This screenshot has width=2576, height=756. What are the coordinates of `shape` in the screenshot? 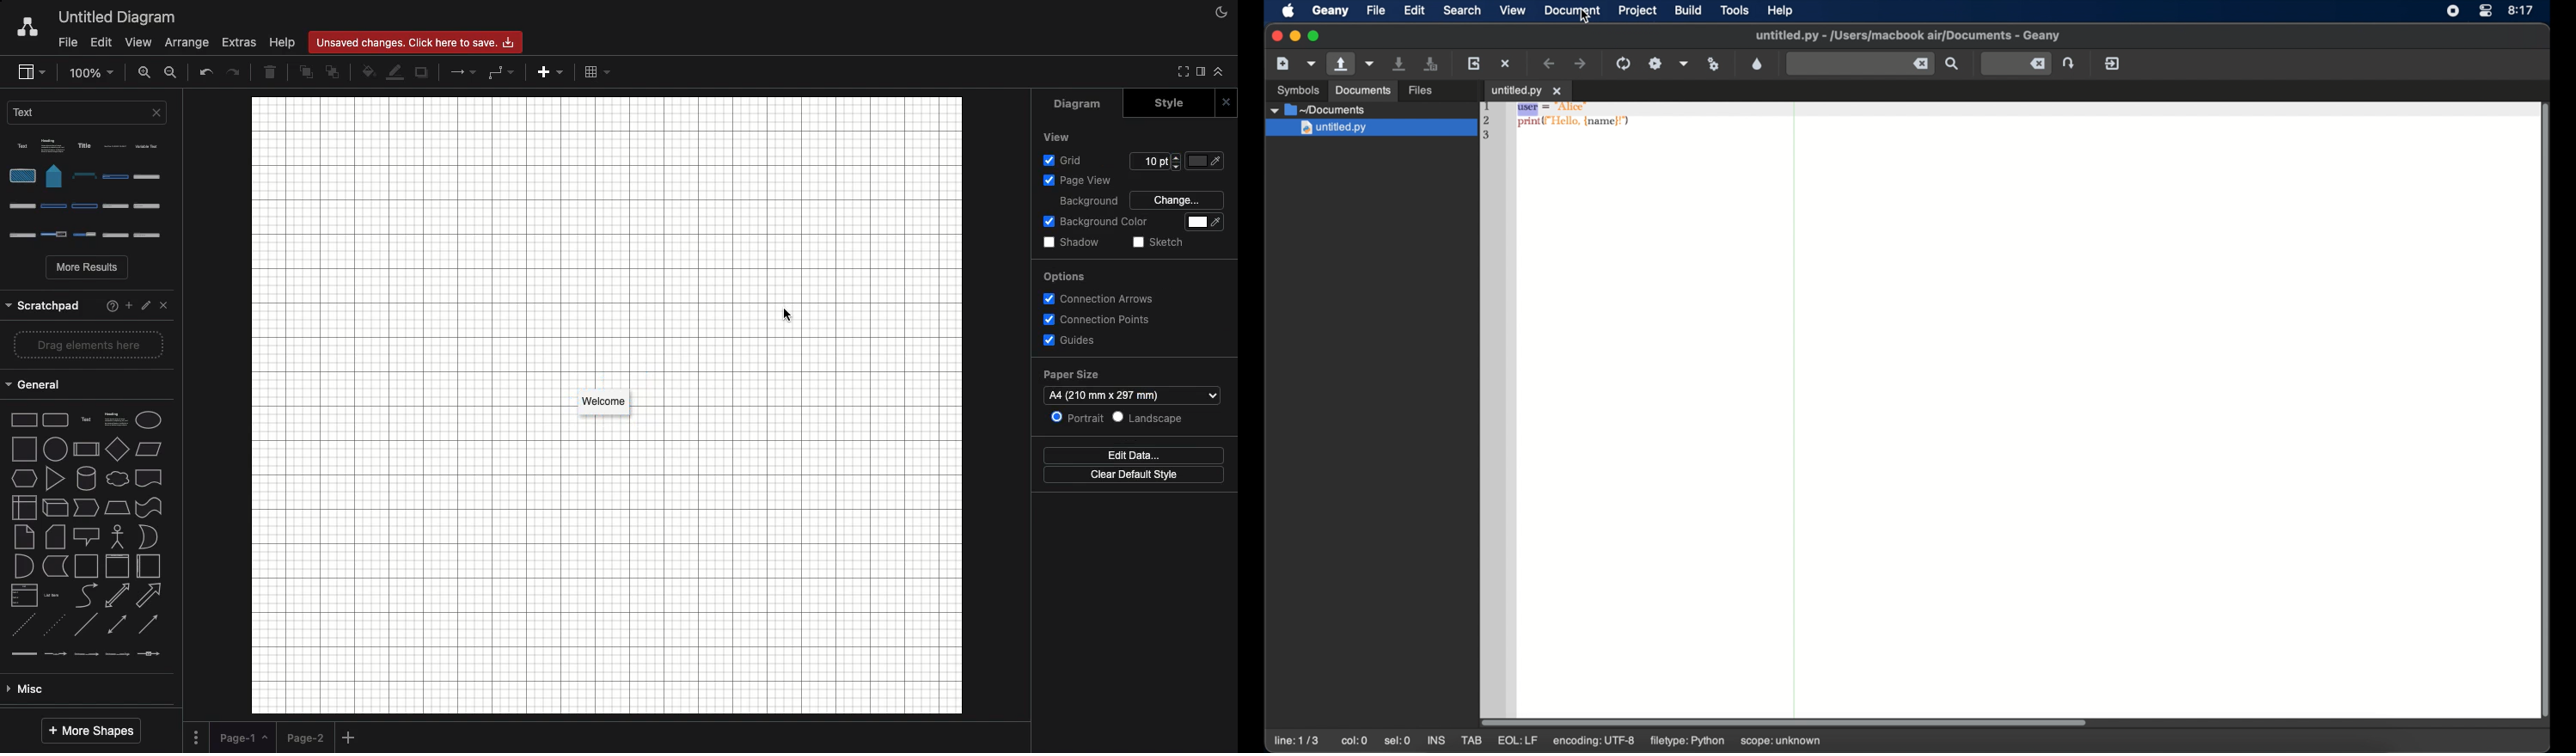 It's located at (88, 387).